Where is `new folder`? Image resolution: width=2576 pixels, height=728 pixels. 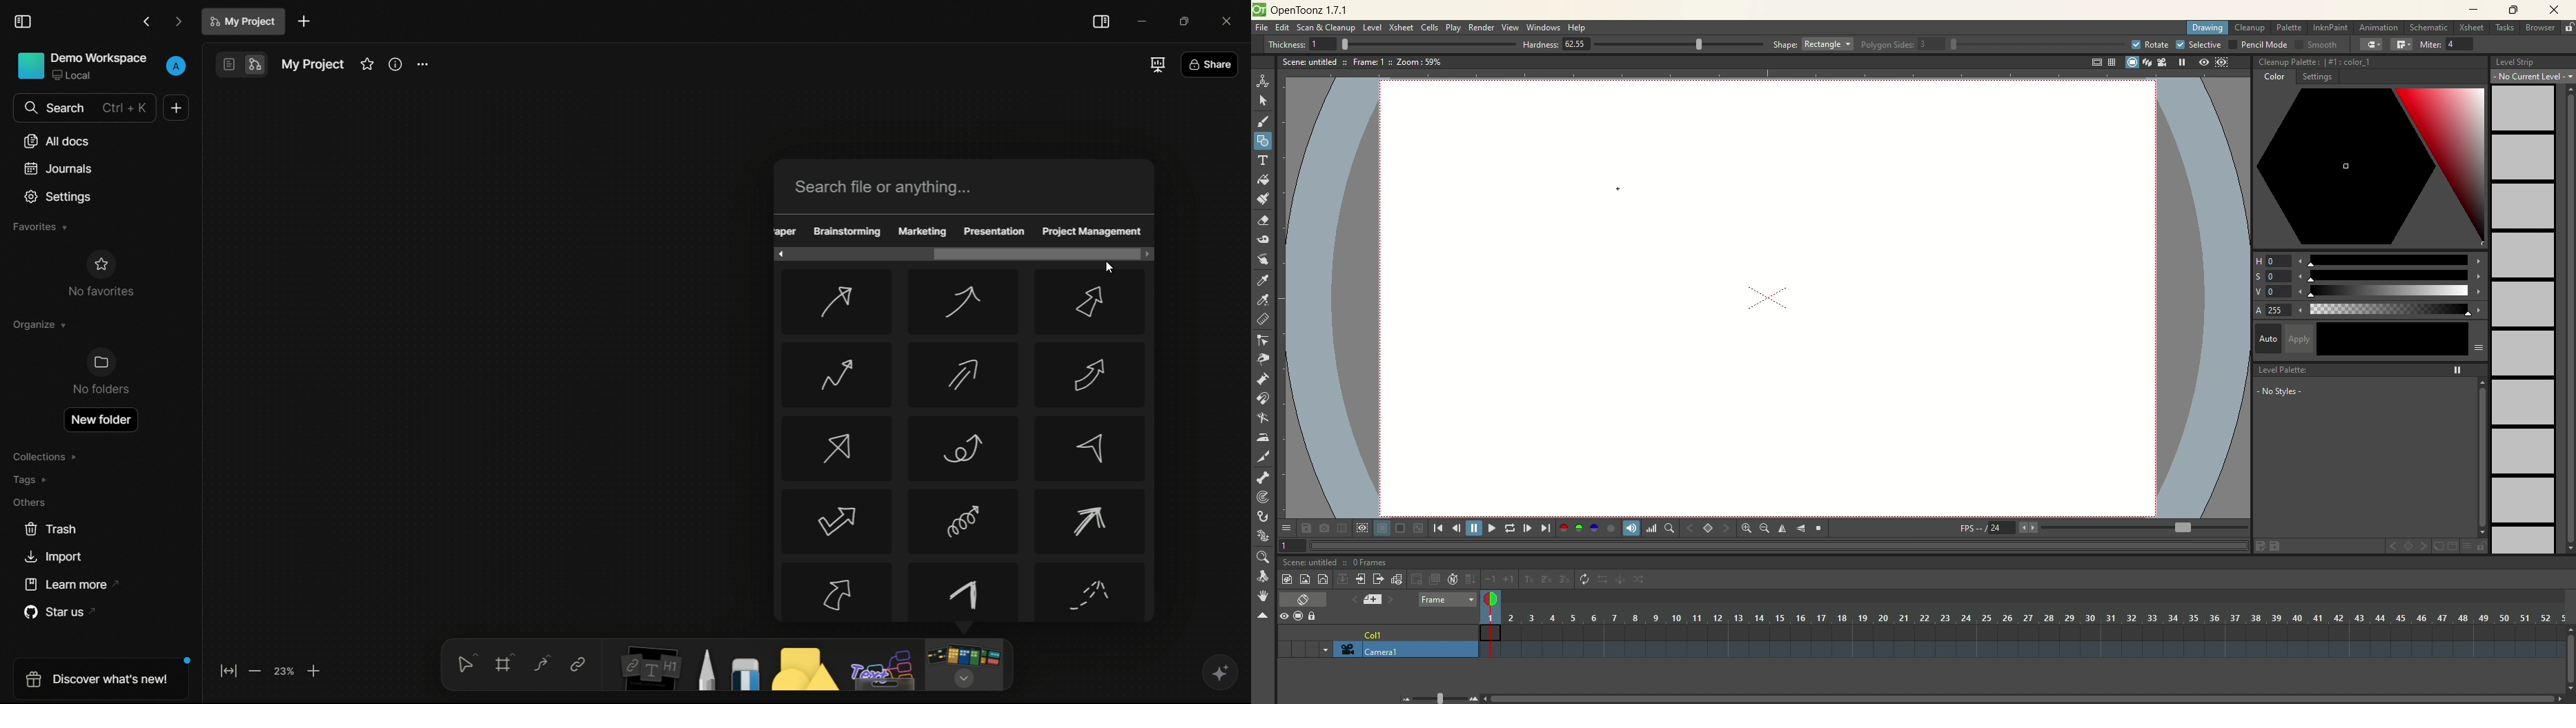
new folder is located at coordinates (100, 420).